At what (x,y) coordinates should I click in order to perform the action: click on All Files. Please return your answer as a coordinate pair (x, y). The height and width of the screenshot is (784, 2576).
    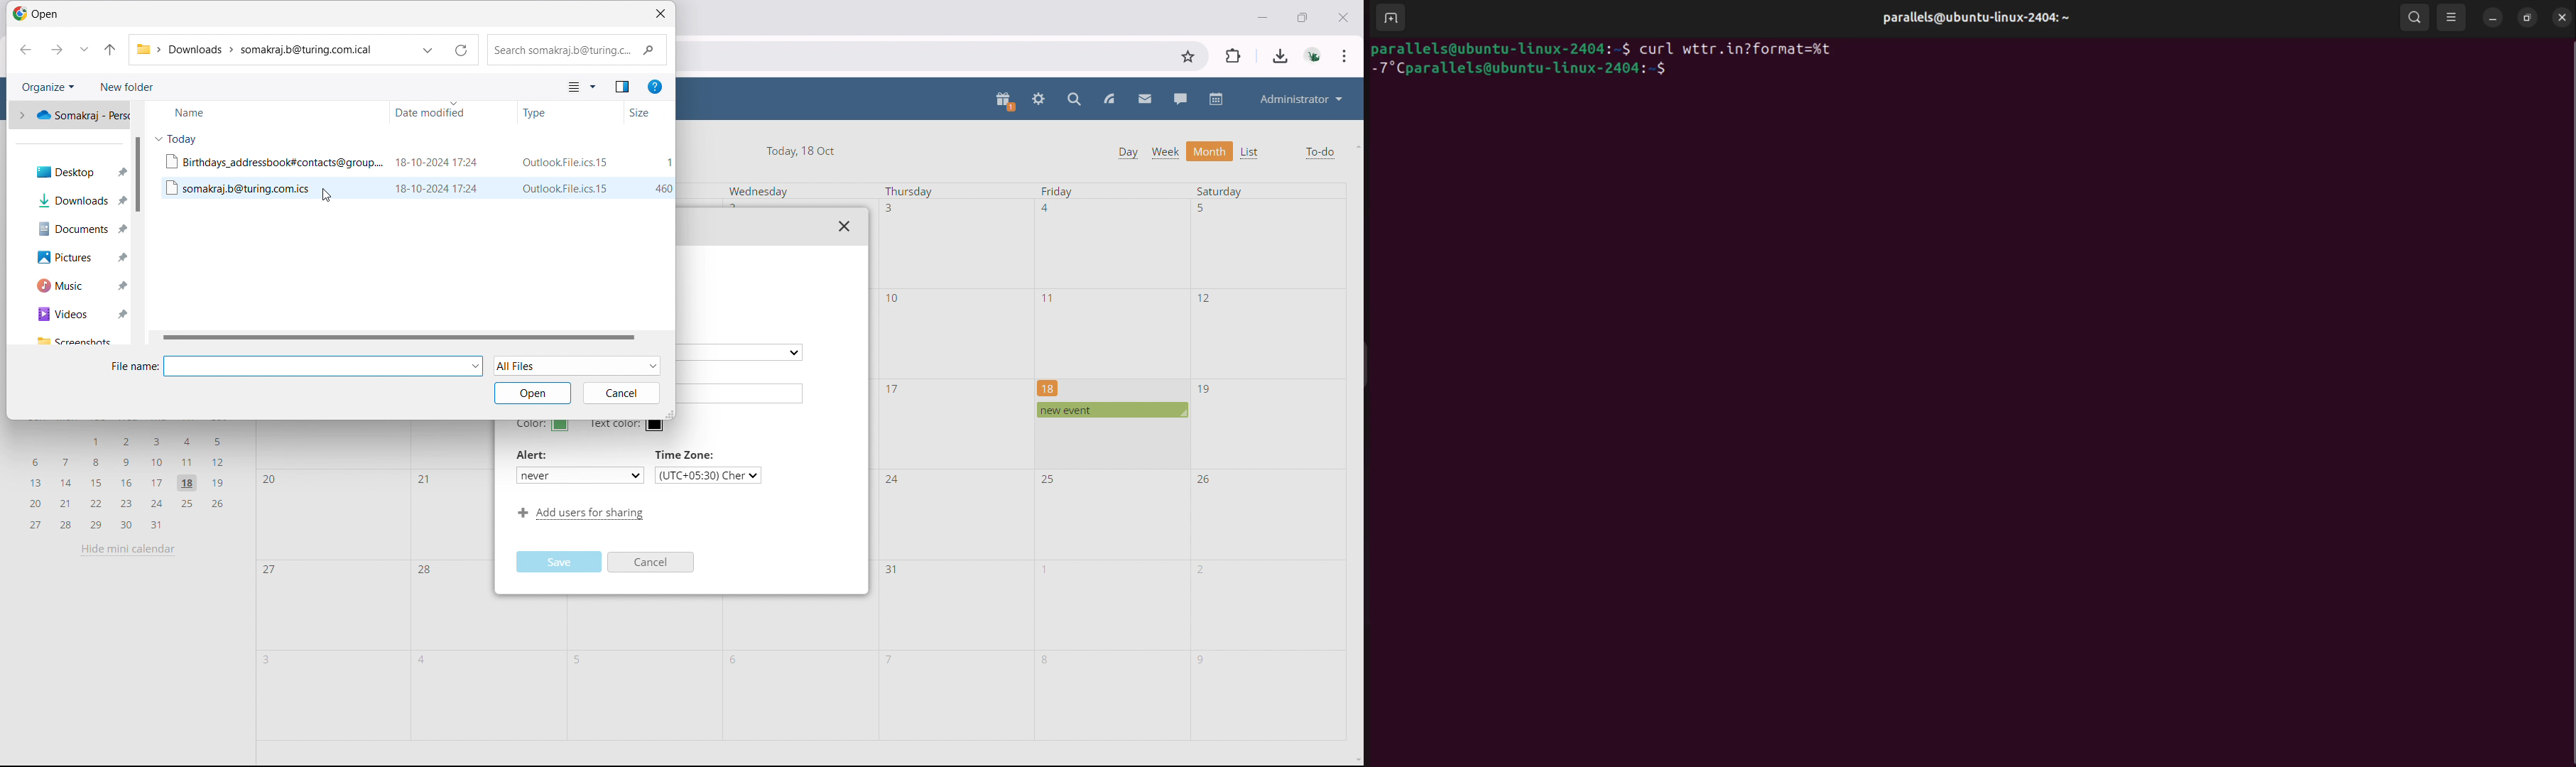
    Looking at the image, I should click on (578, 365).